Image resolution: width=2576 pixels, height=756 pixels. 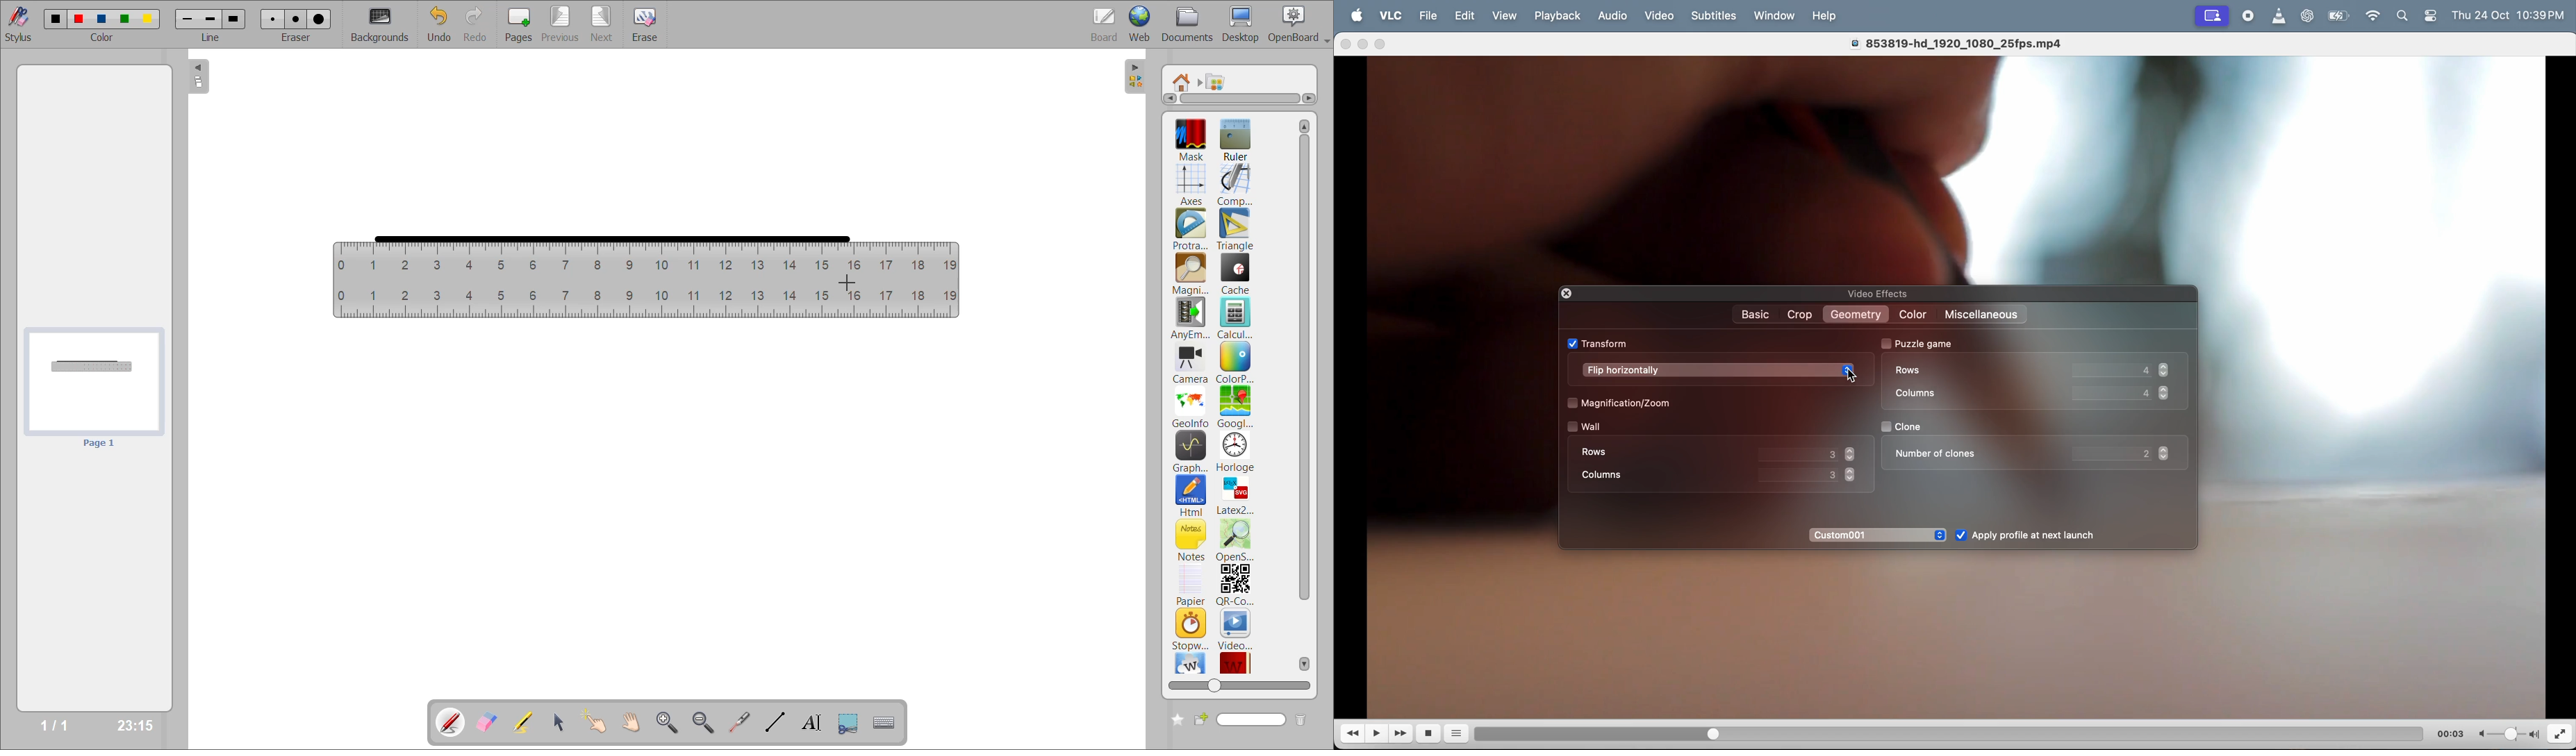 I want to click on notes, so click(x=1191, y=540).